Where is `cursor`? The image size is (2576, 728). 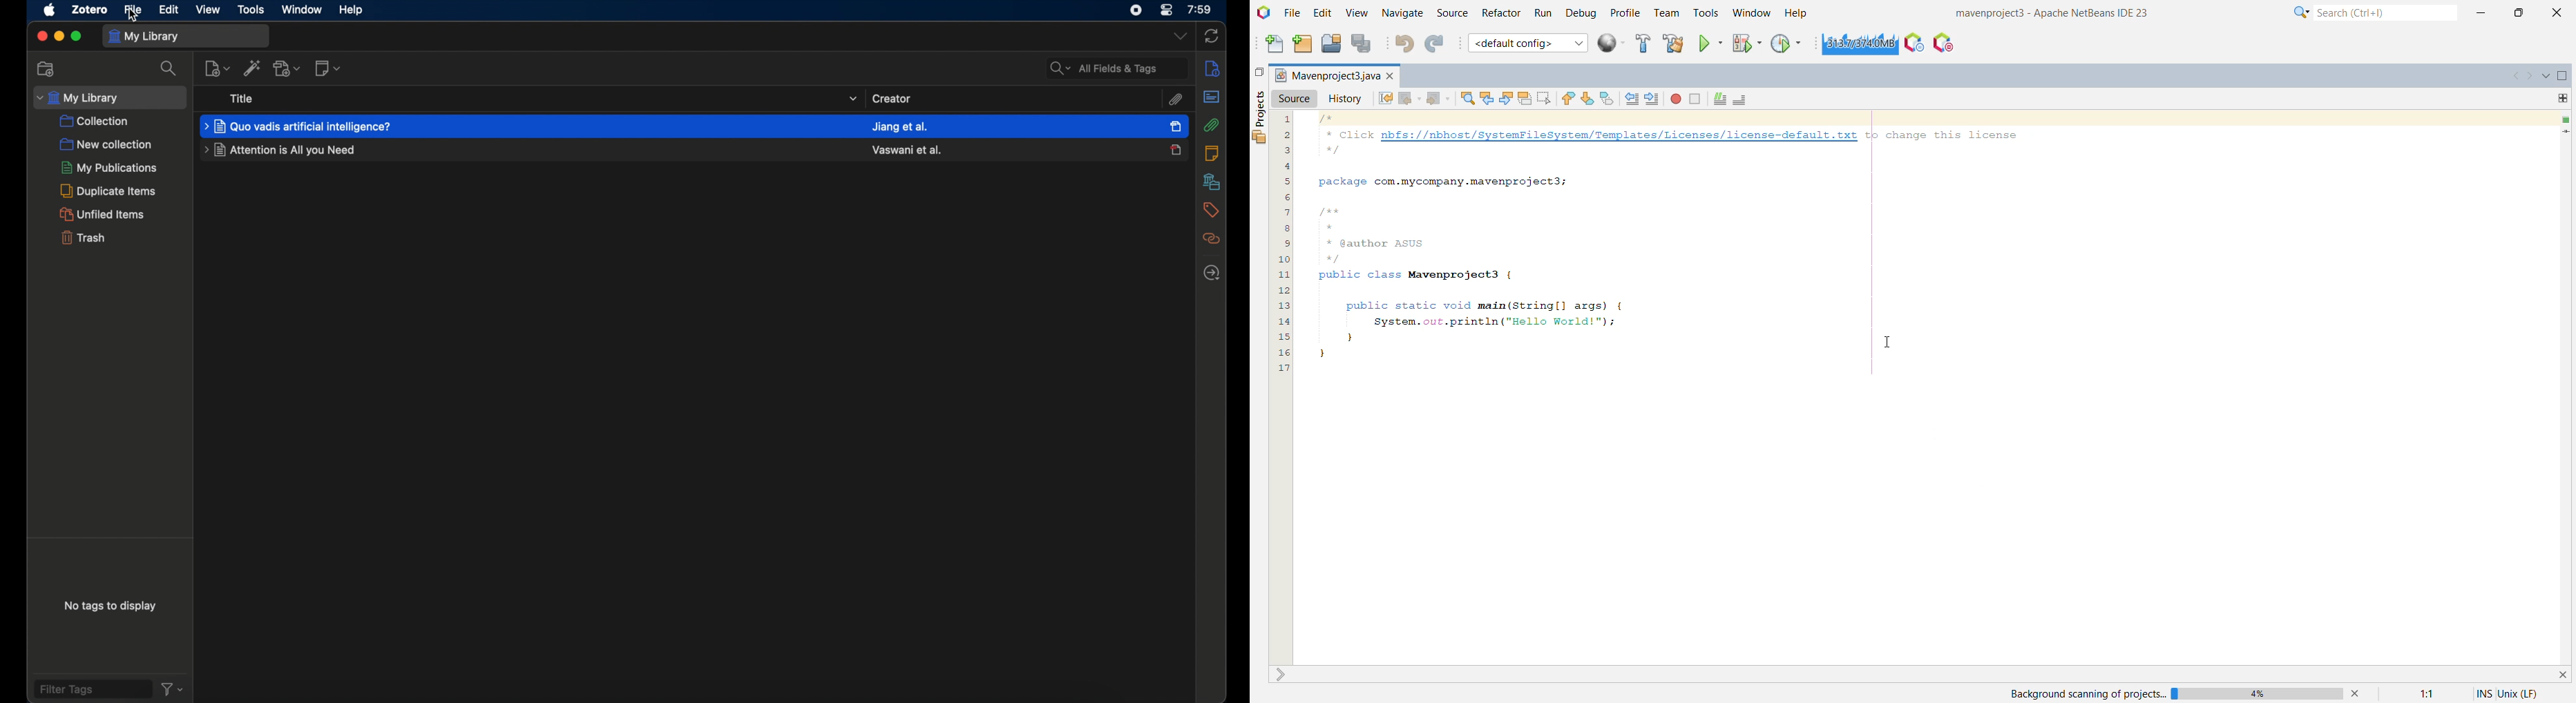
cursor is located at coordinates (135, 18).